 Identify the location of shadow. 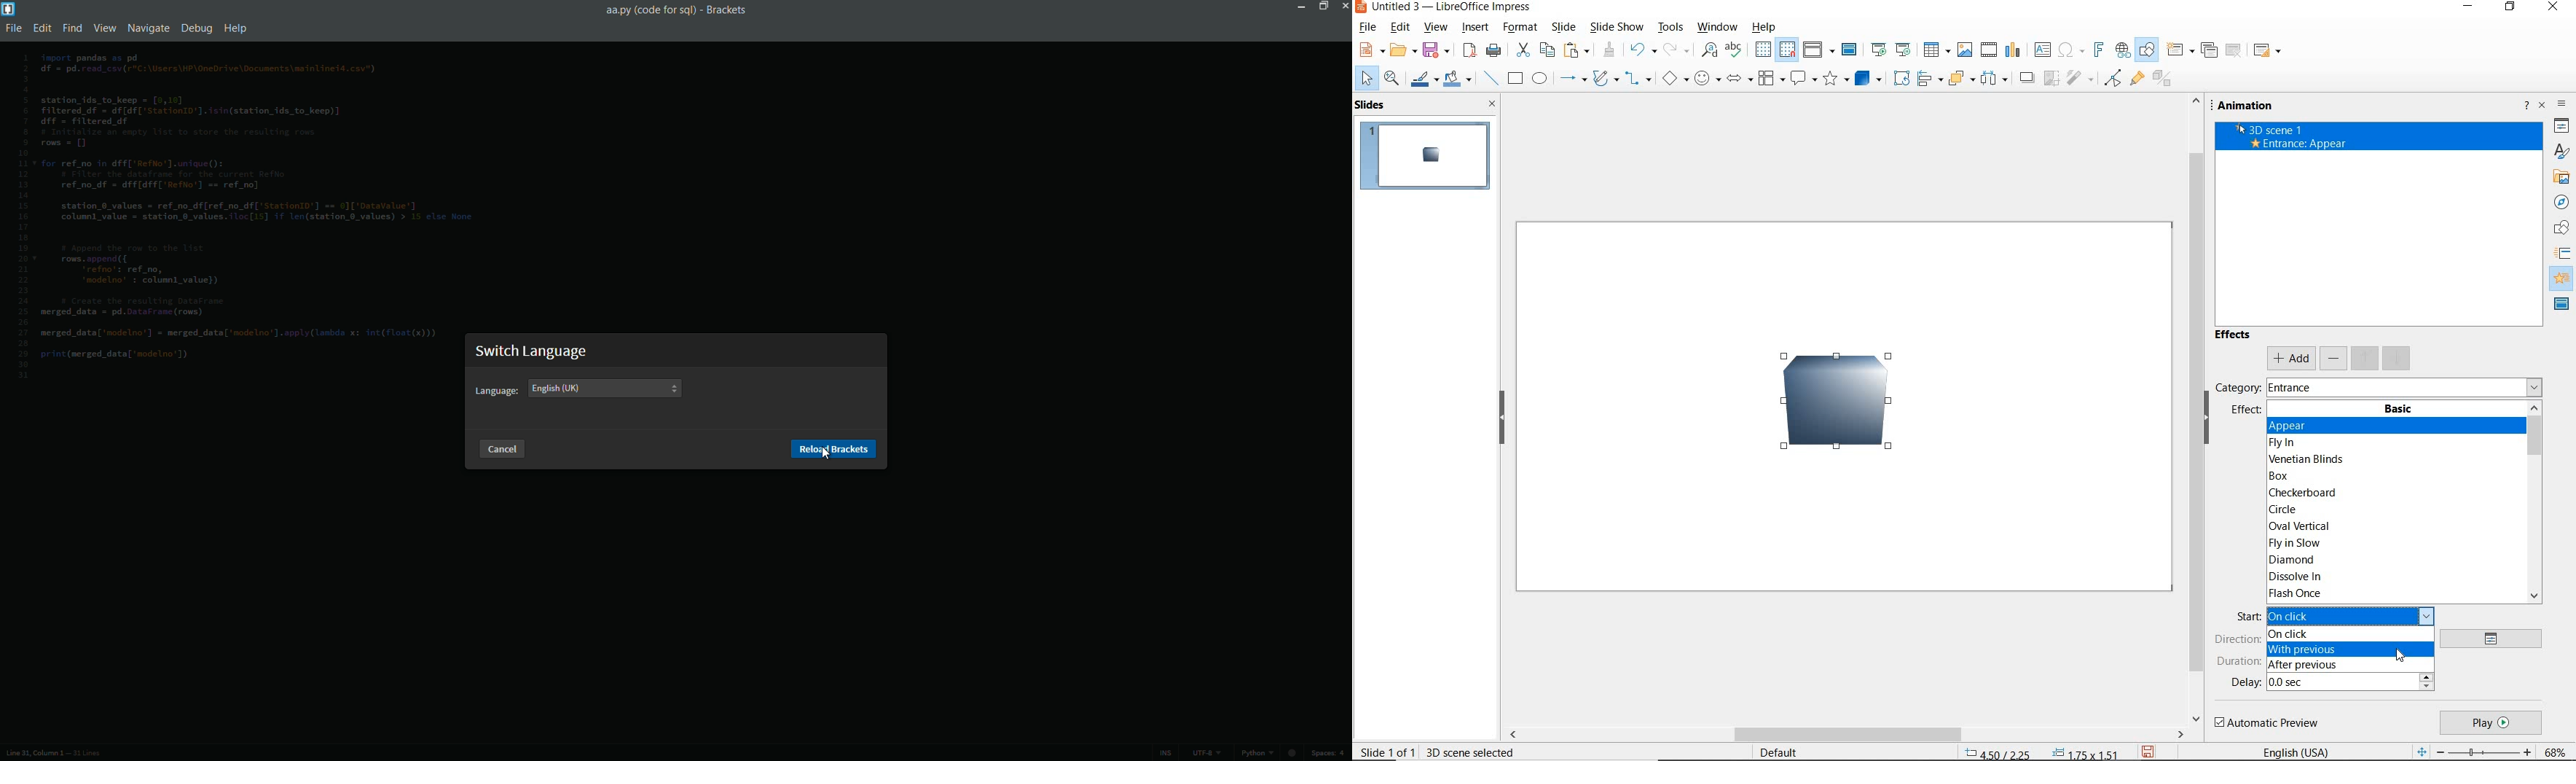
(2029, 78).